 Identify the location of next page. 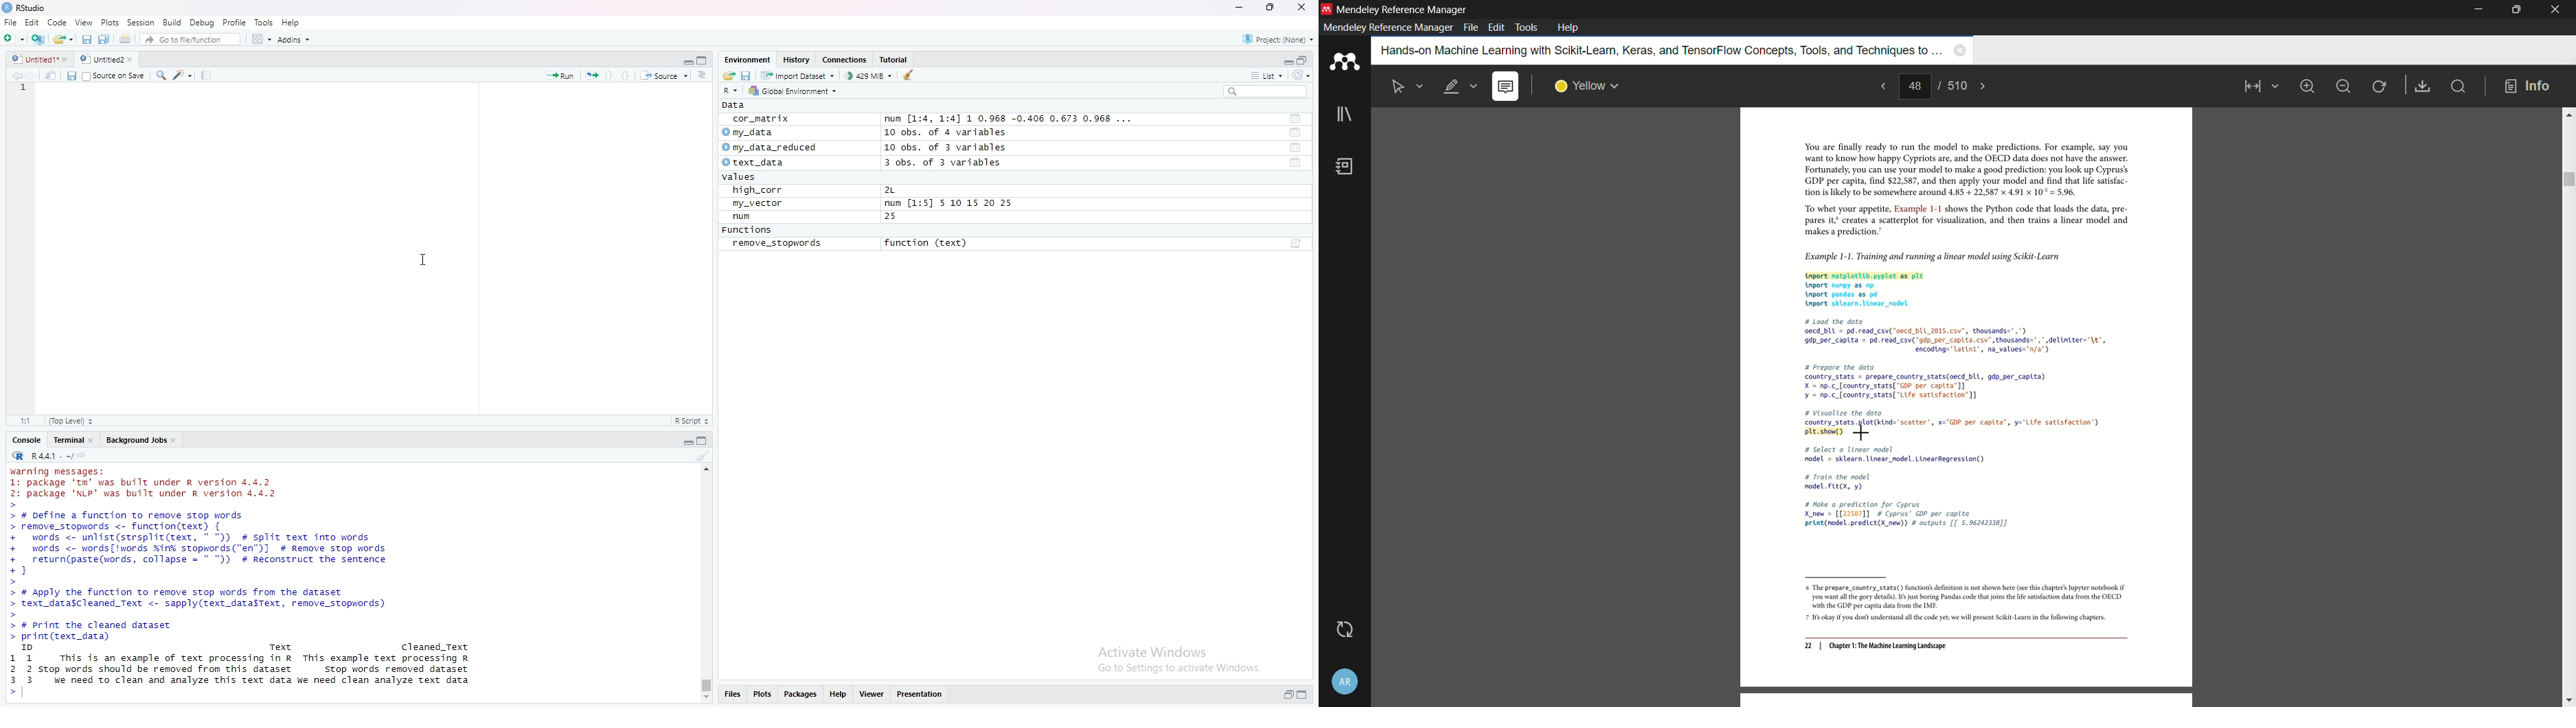
(1984, 86).